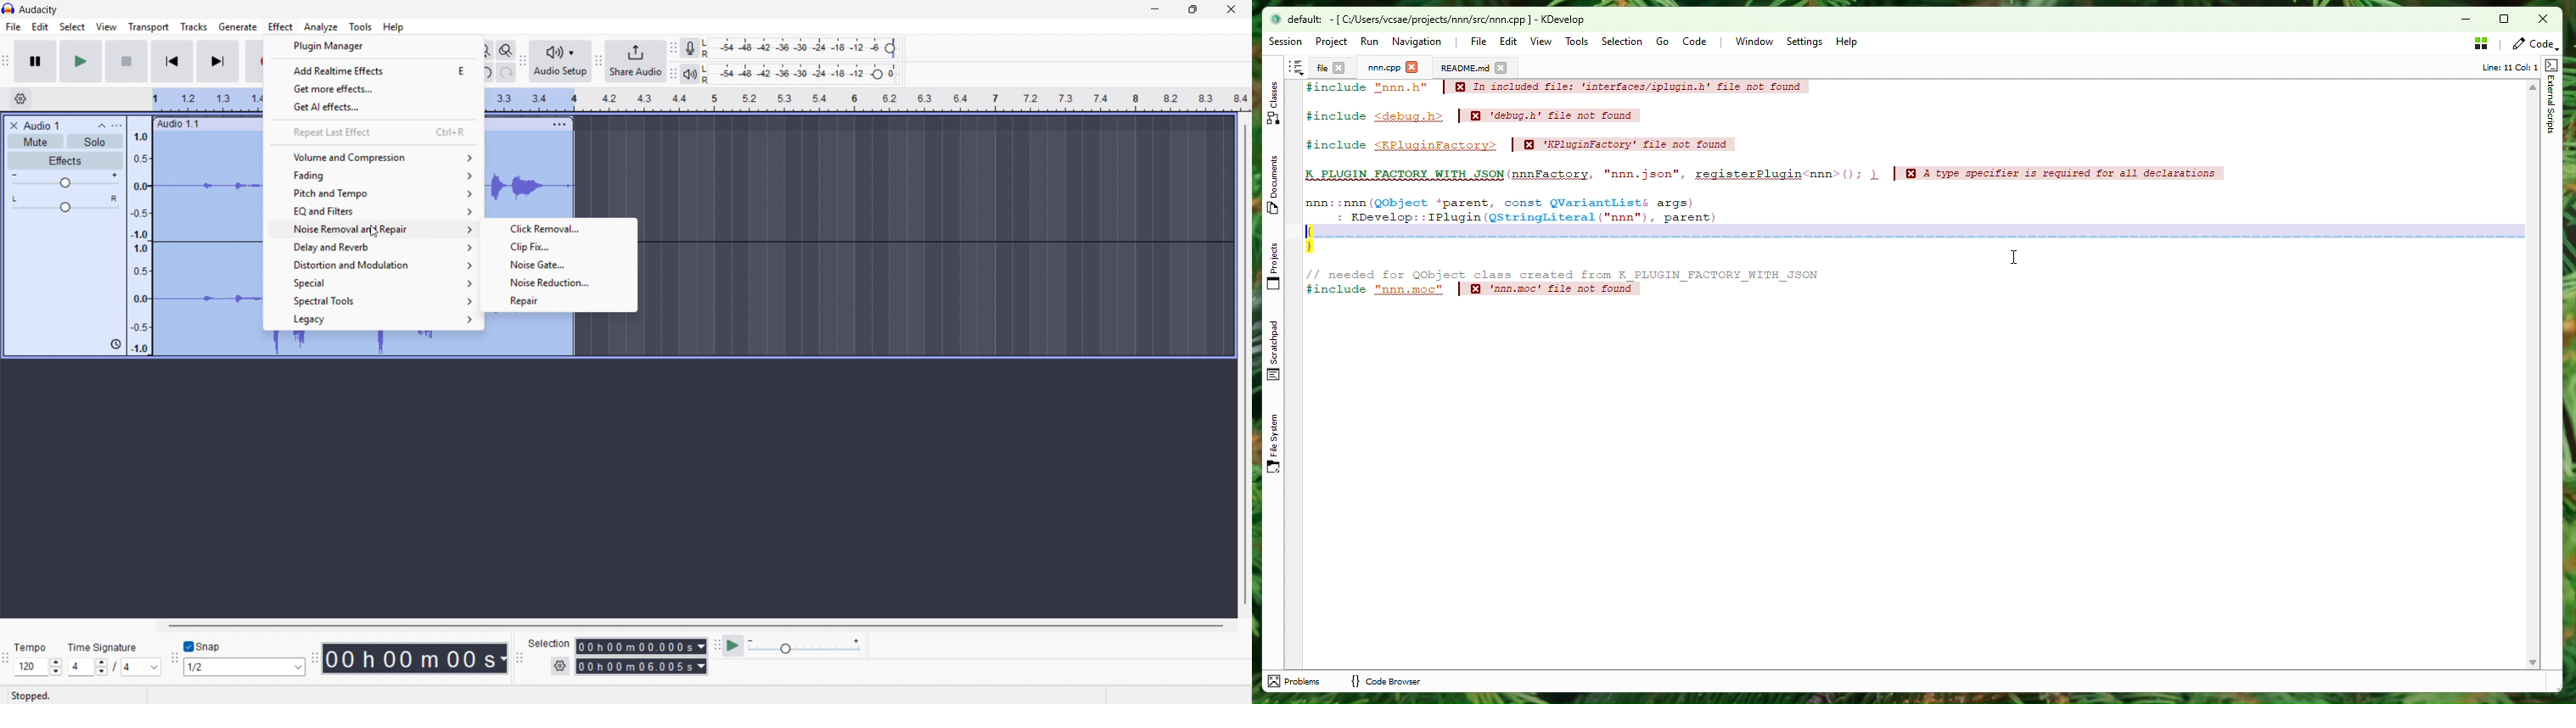 The width and height of the screenshot is (2576, 728). I want to click on Track options, so click(558, 123).